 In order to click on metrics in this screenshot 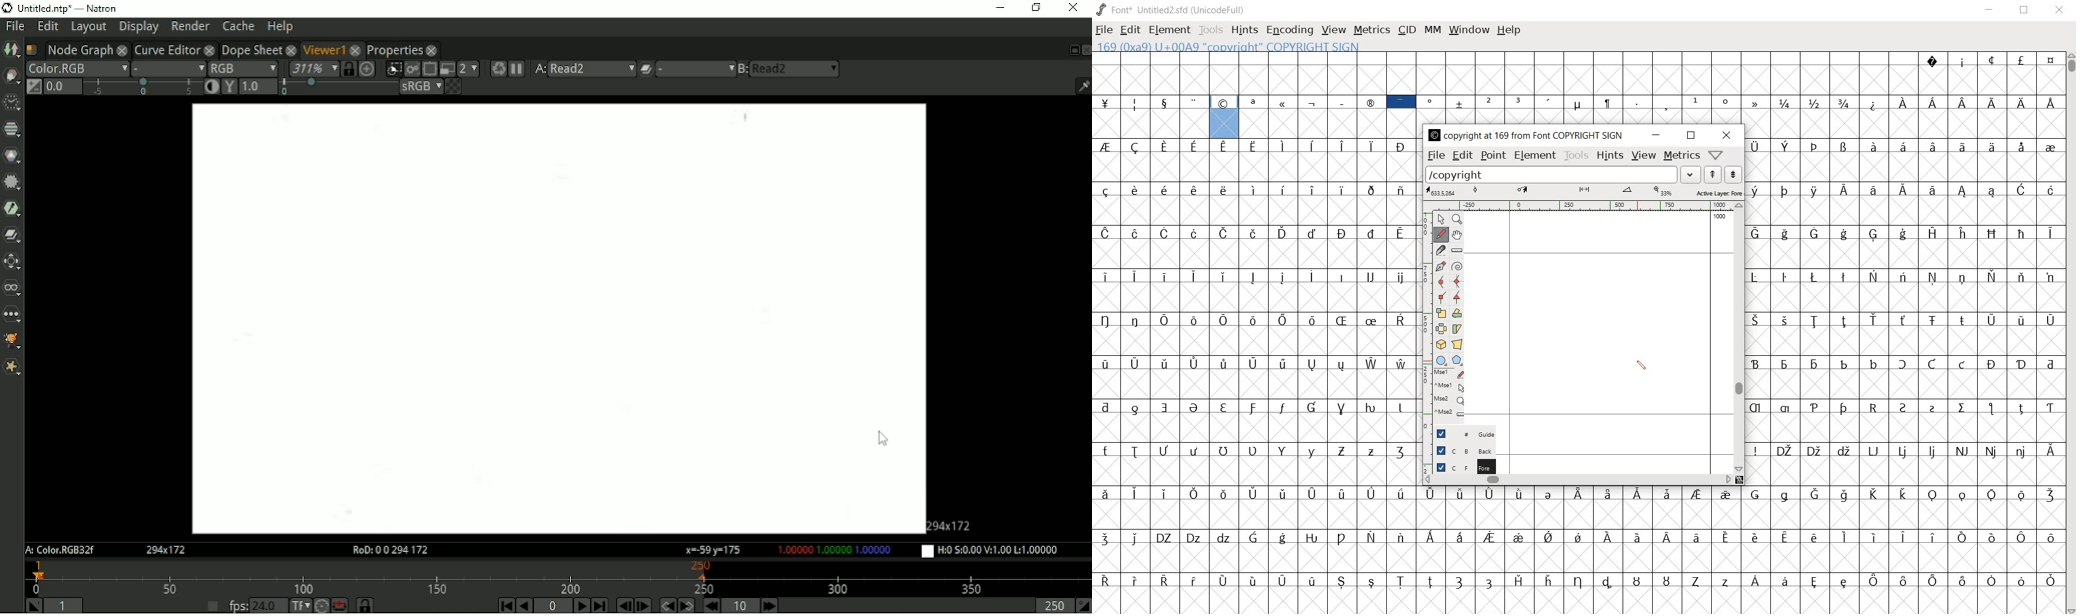, I will do `click(1681, 155)`.